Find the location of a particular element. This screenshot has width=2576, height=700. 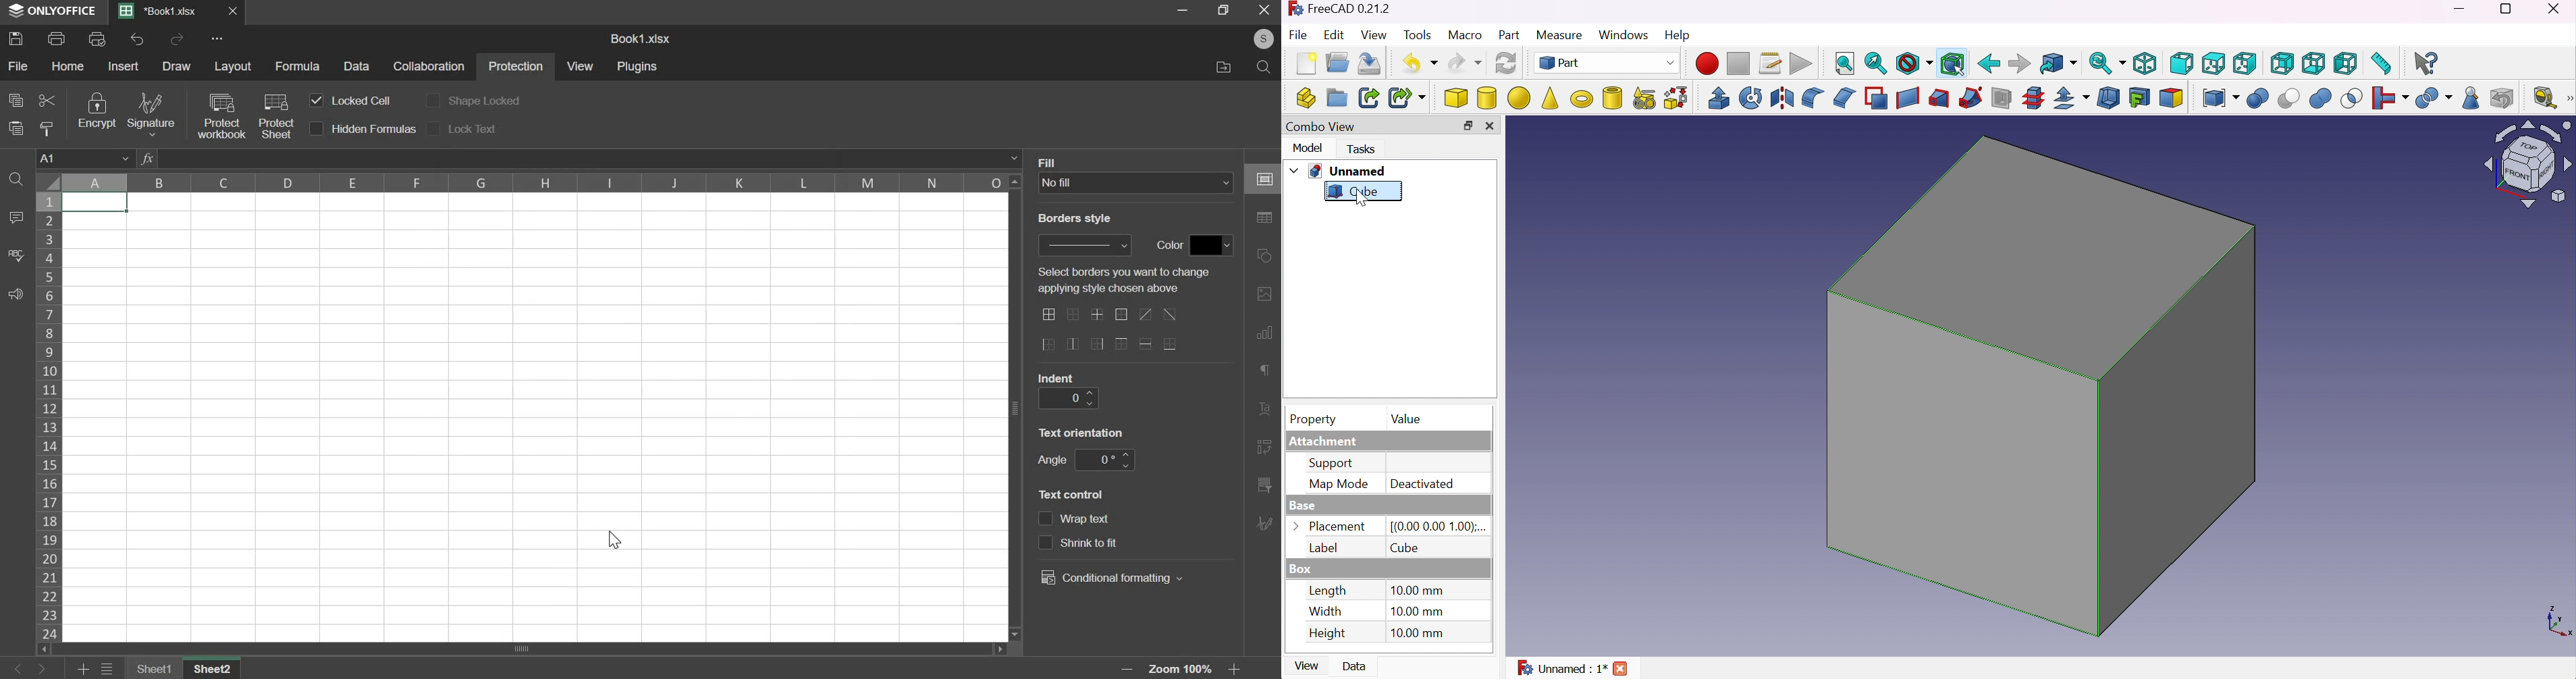

10.00 mm is located at coordinates (1418, 590).